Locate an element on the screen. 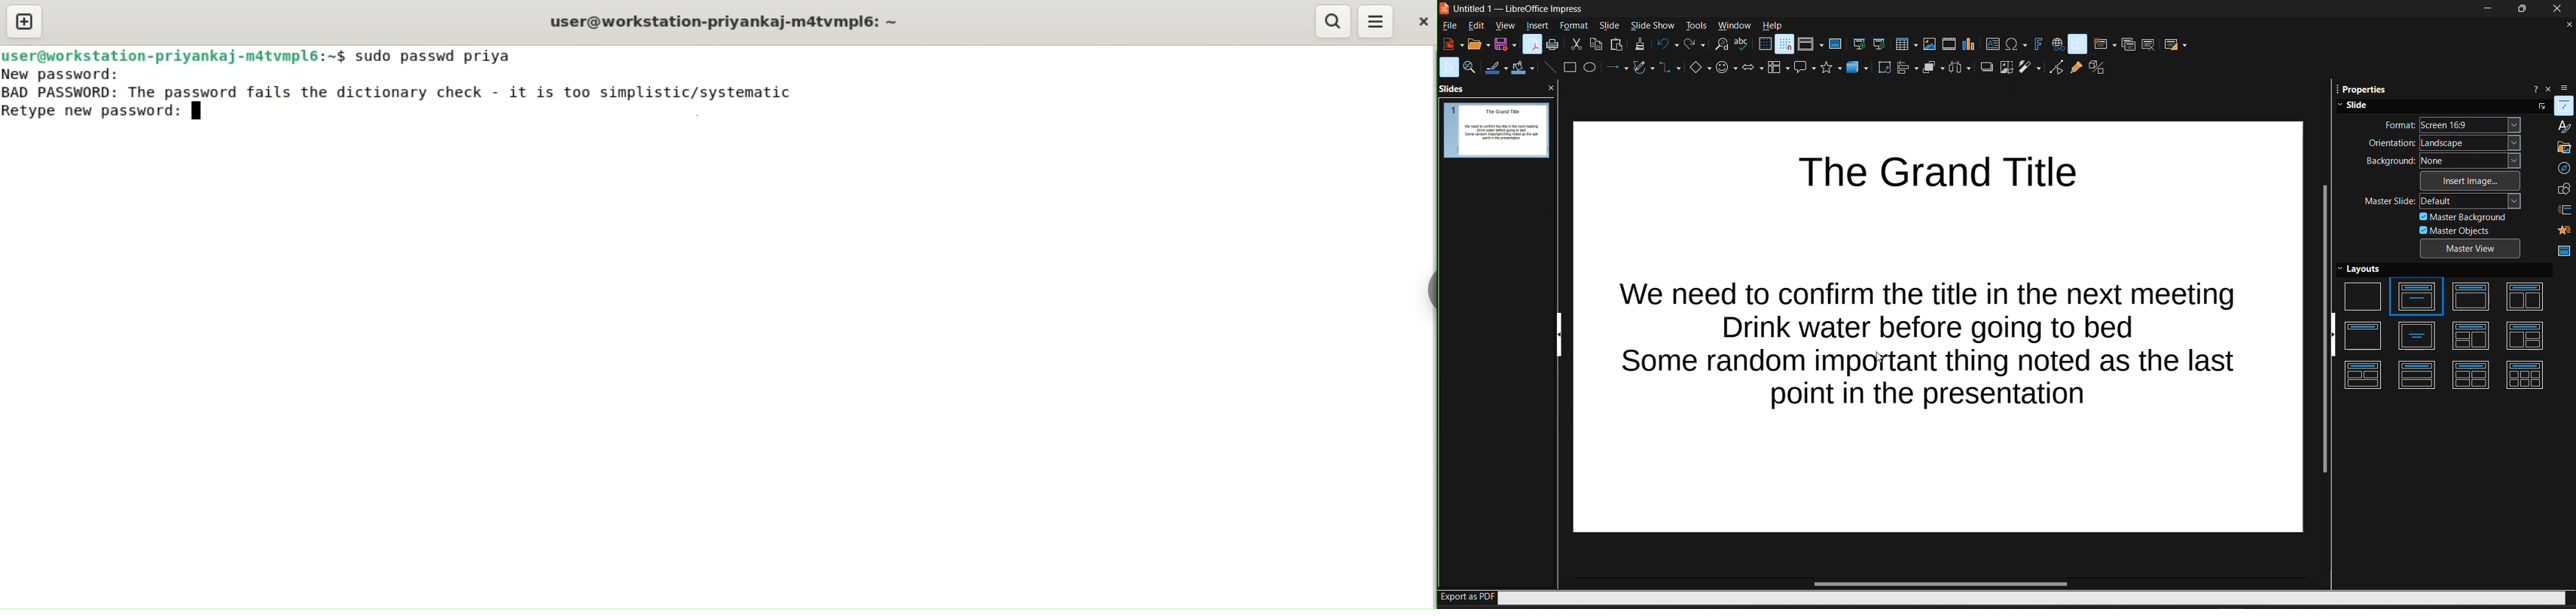 The width and height of the screenshot is (2576, 616). zoom and pan is located at coordinates (1471, 68).